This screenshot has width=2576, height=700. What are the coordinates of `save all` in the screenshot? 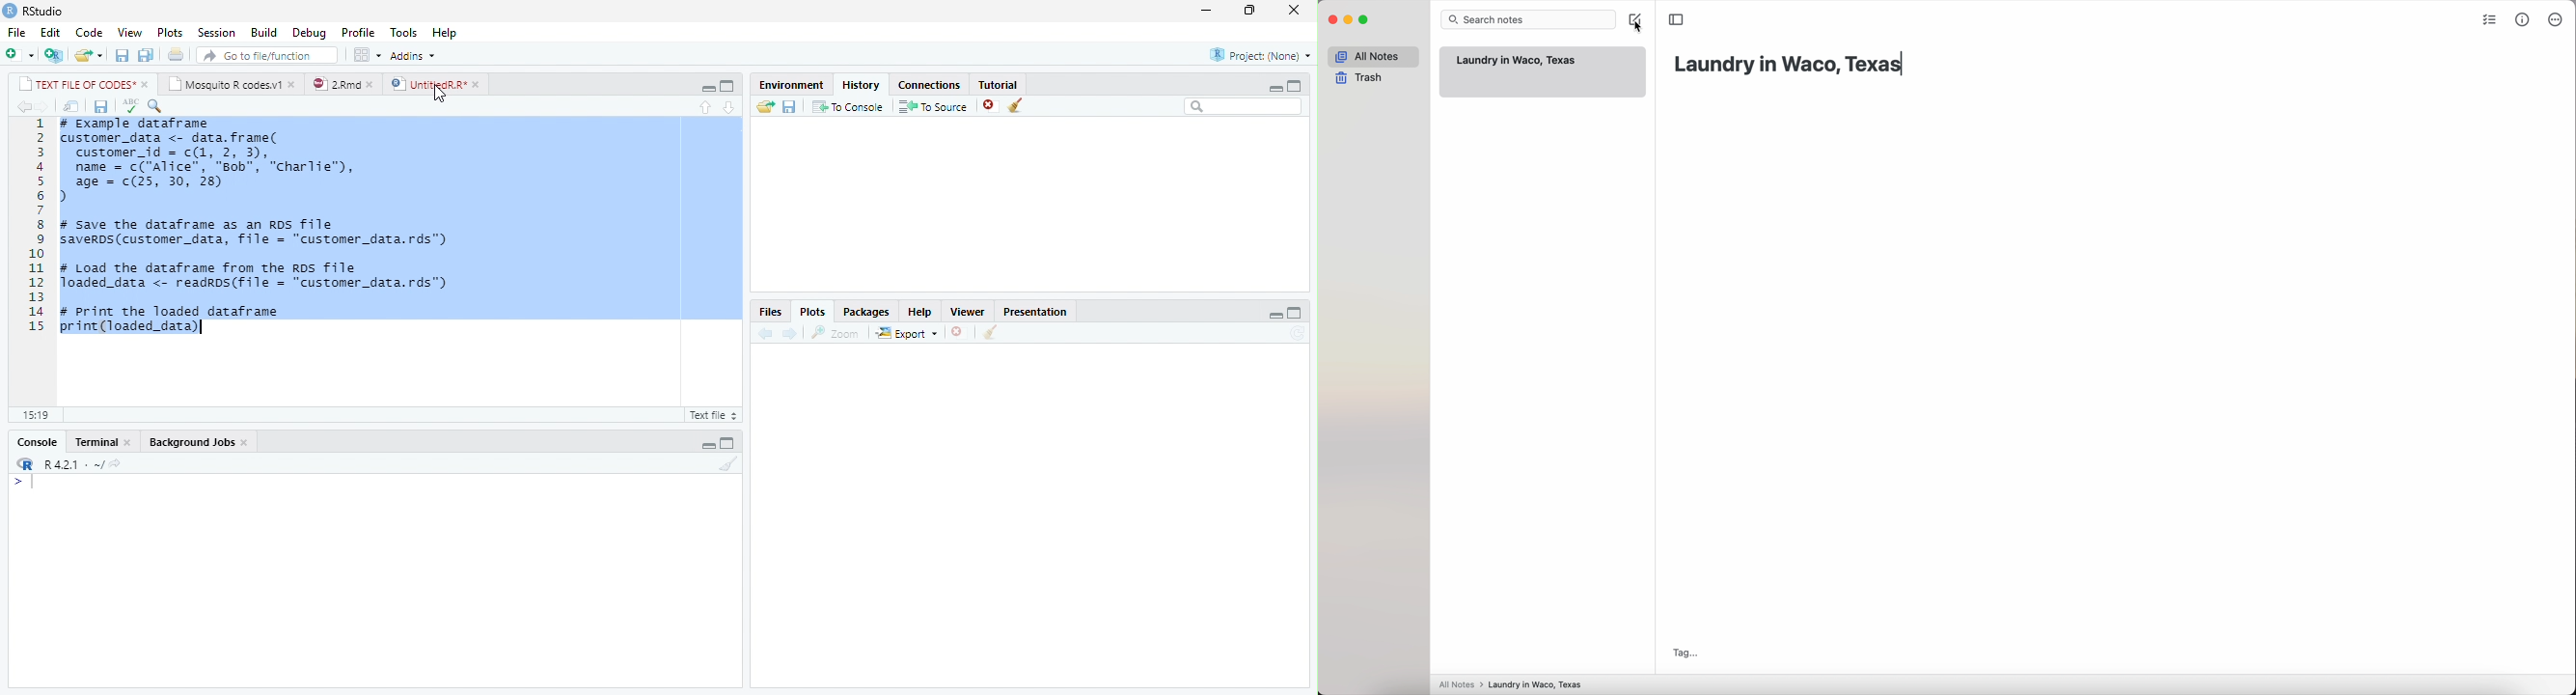 It's located at (146, 56).